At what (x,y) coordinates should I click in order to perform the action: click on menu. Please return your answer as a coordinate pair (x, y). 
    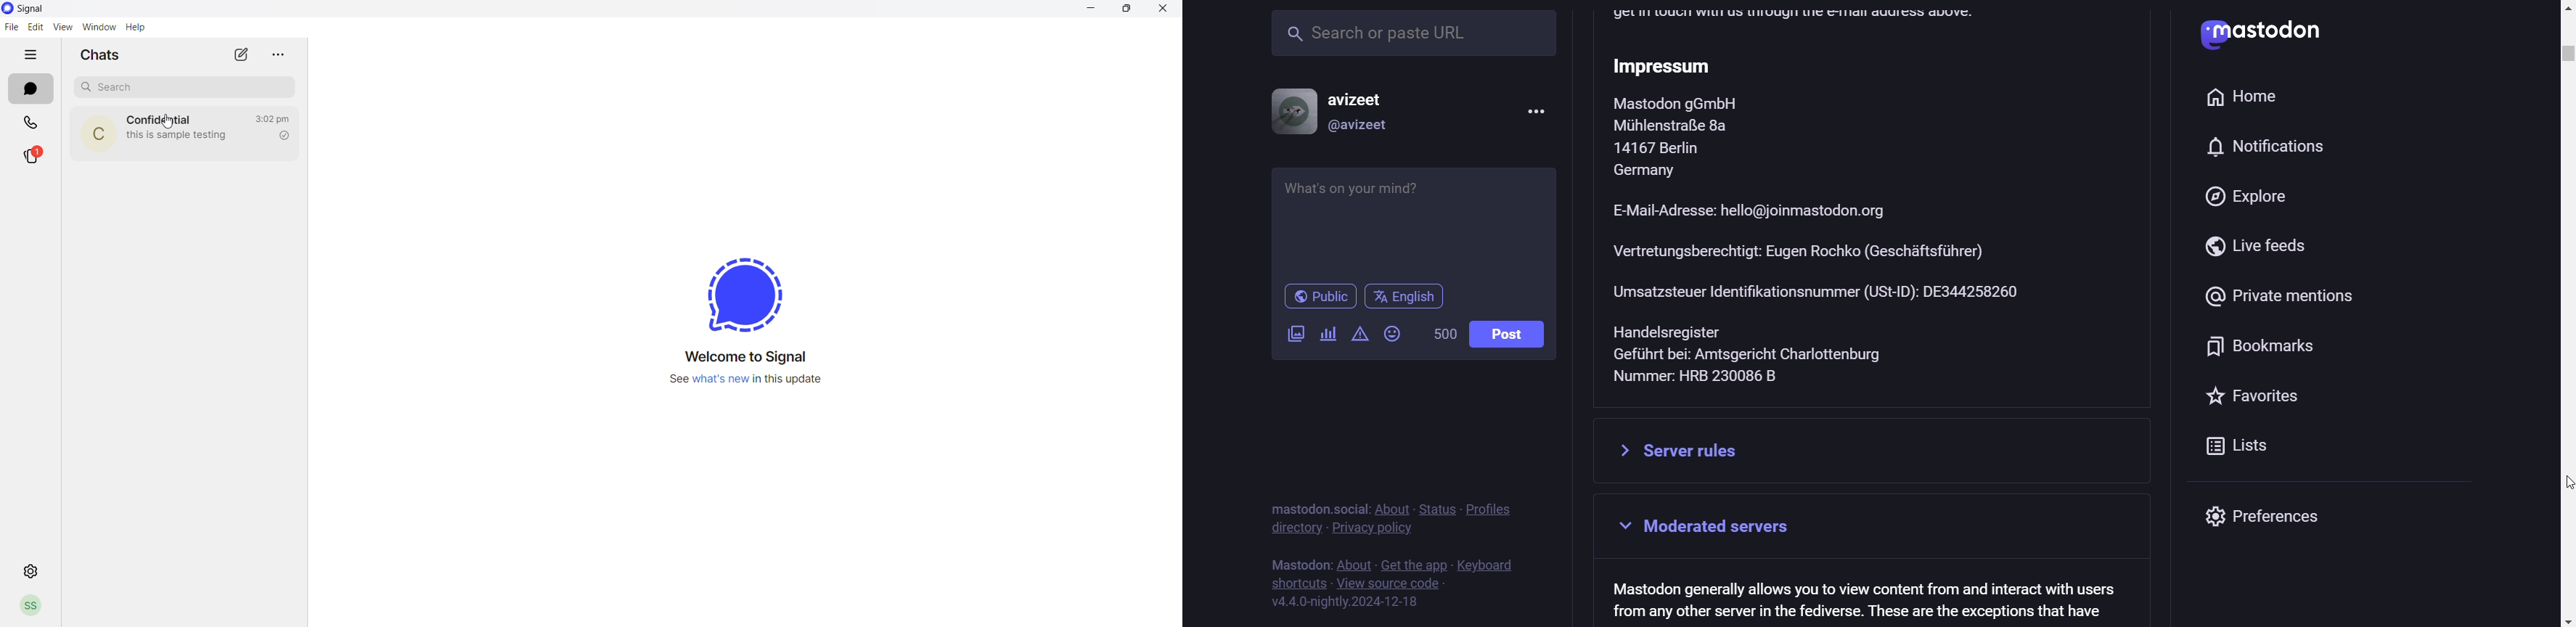
    Looking at the image, I should click on (1534, 110).